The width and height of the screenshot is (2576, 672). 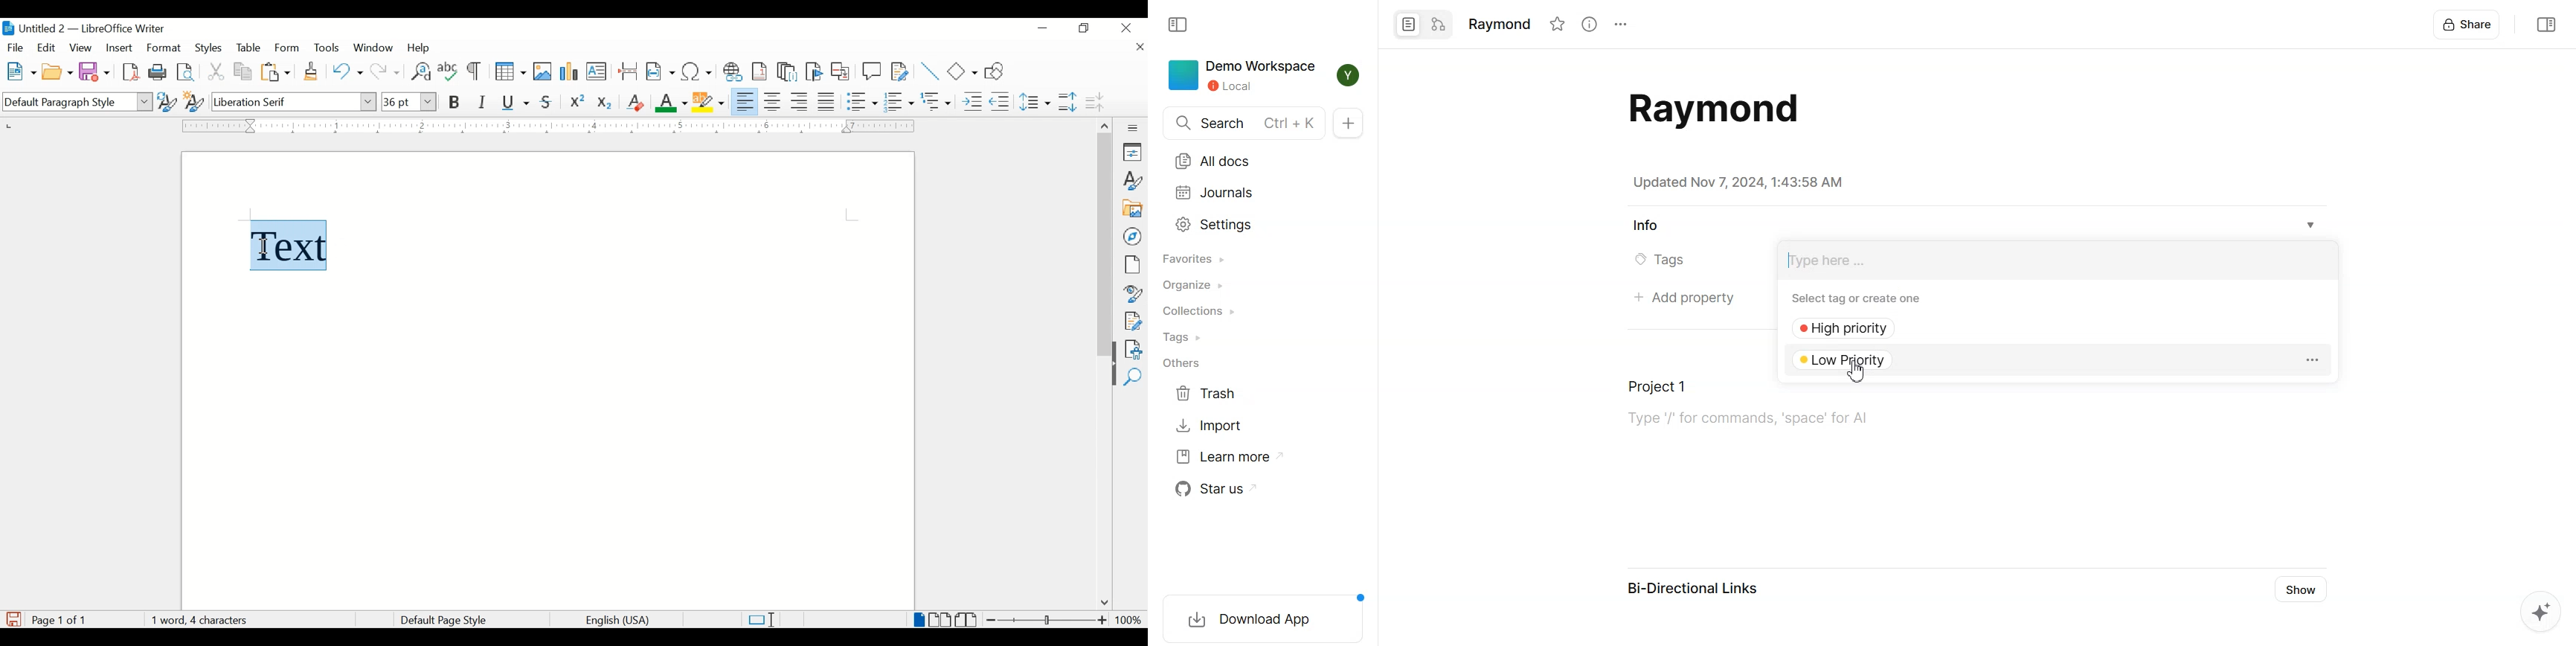 What do you see at coordinates (216, 71) in the screenshot?
I see `cut` at bounding box center [216, 71].